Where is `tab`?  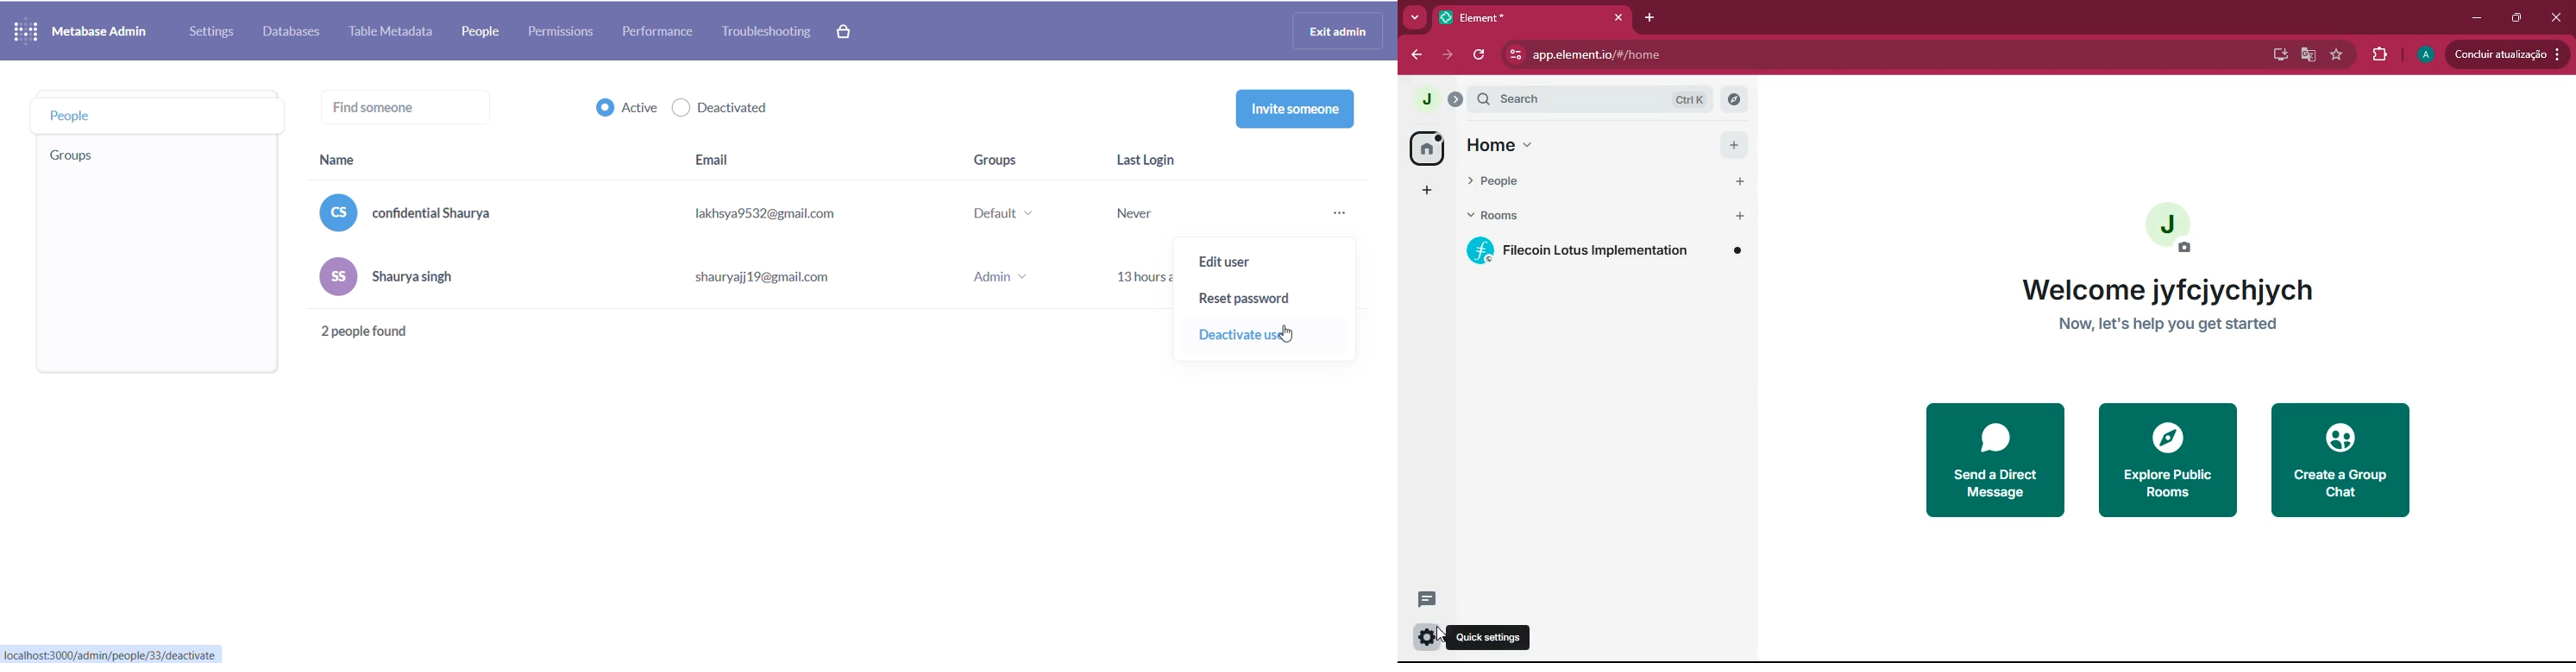
tab is located at coordinates (1511, 17).